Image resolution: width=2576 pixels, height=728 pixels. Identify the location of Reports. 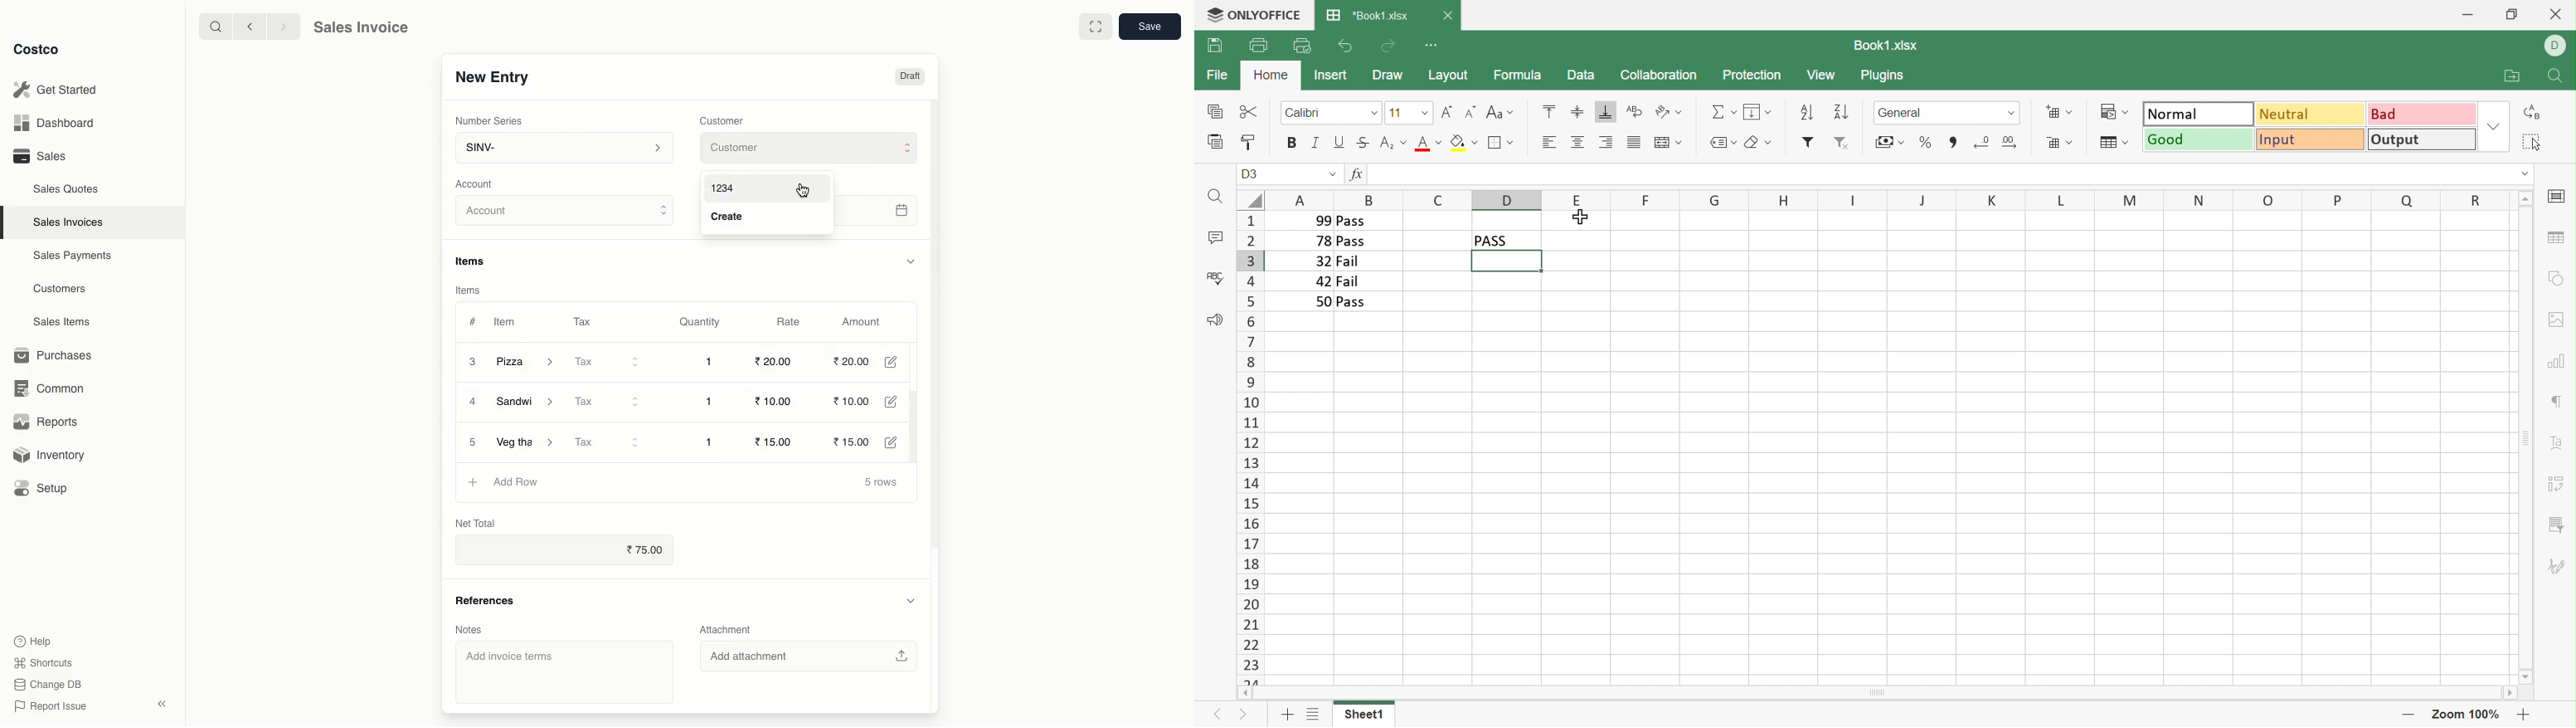
(46, 423).